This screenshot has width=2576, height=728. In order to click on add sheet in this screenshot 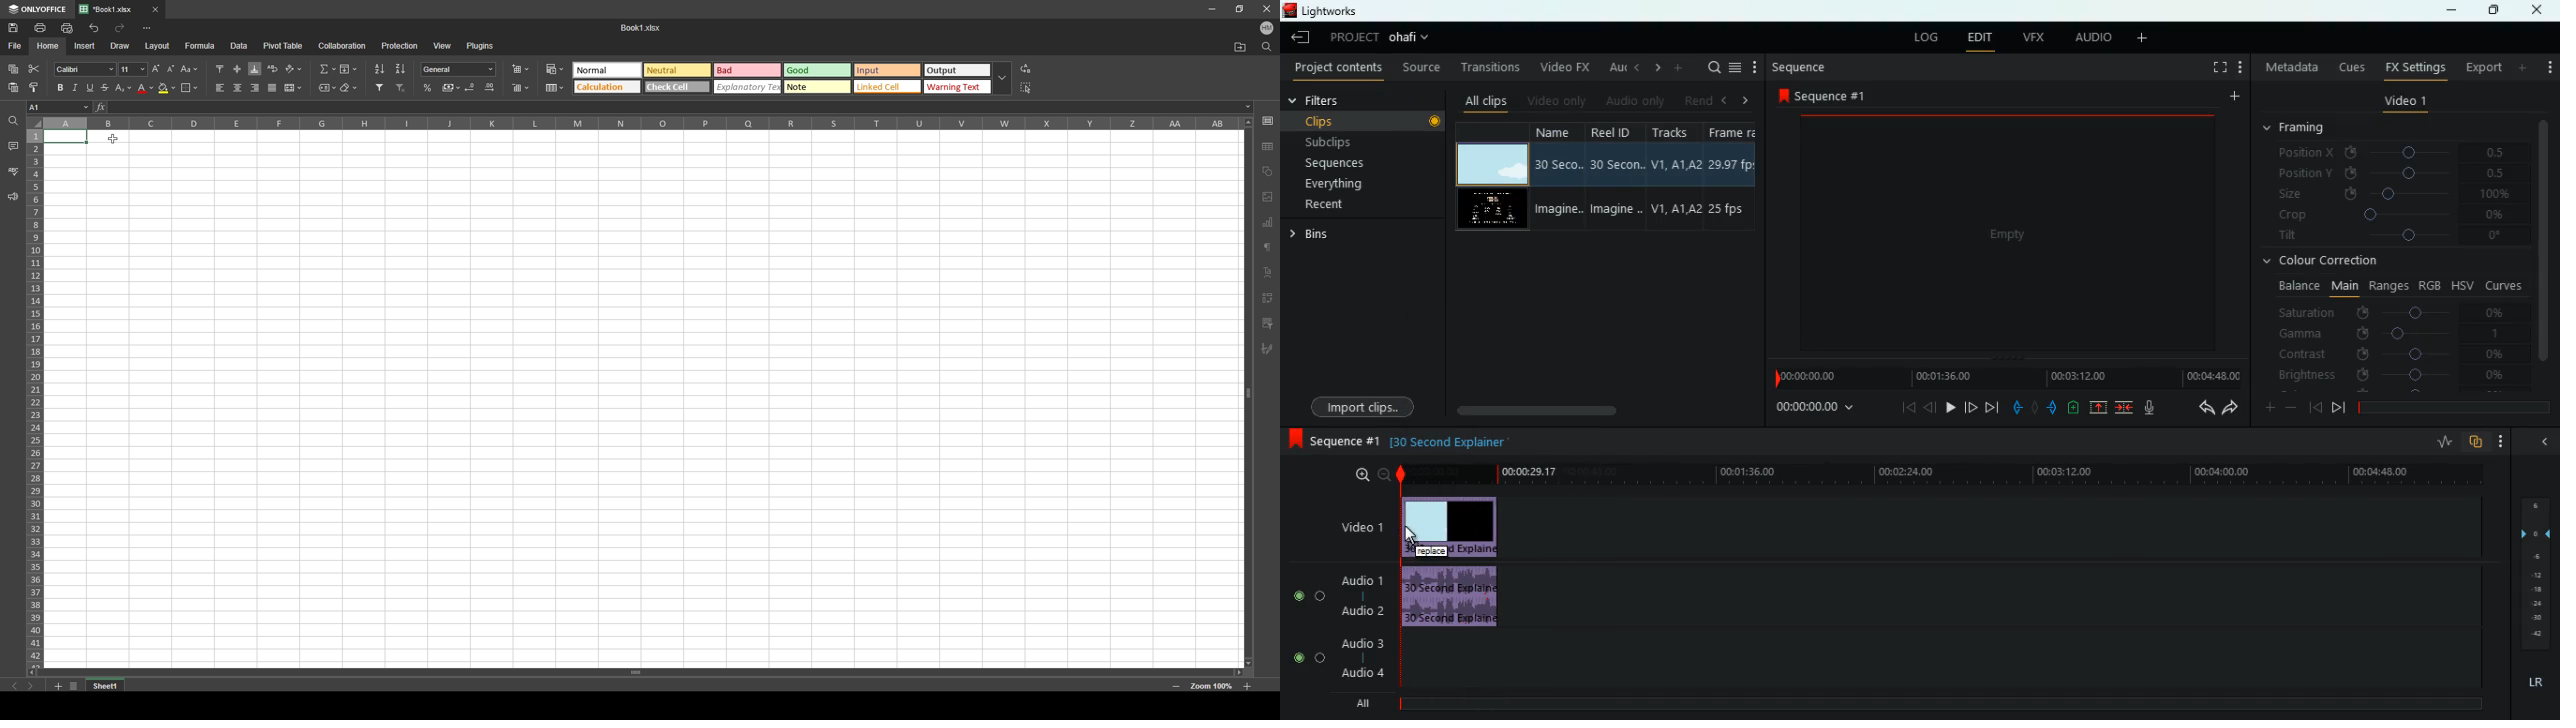, I will do `click(57, 686)`.